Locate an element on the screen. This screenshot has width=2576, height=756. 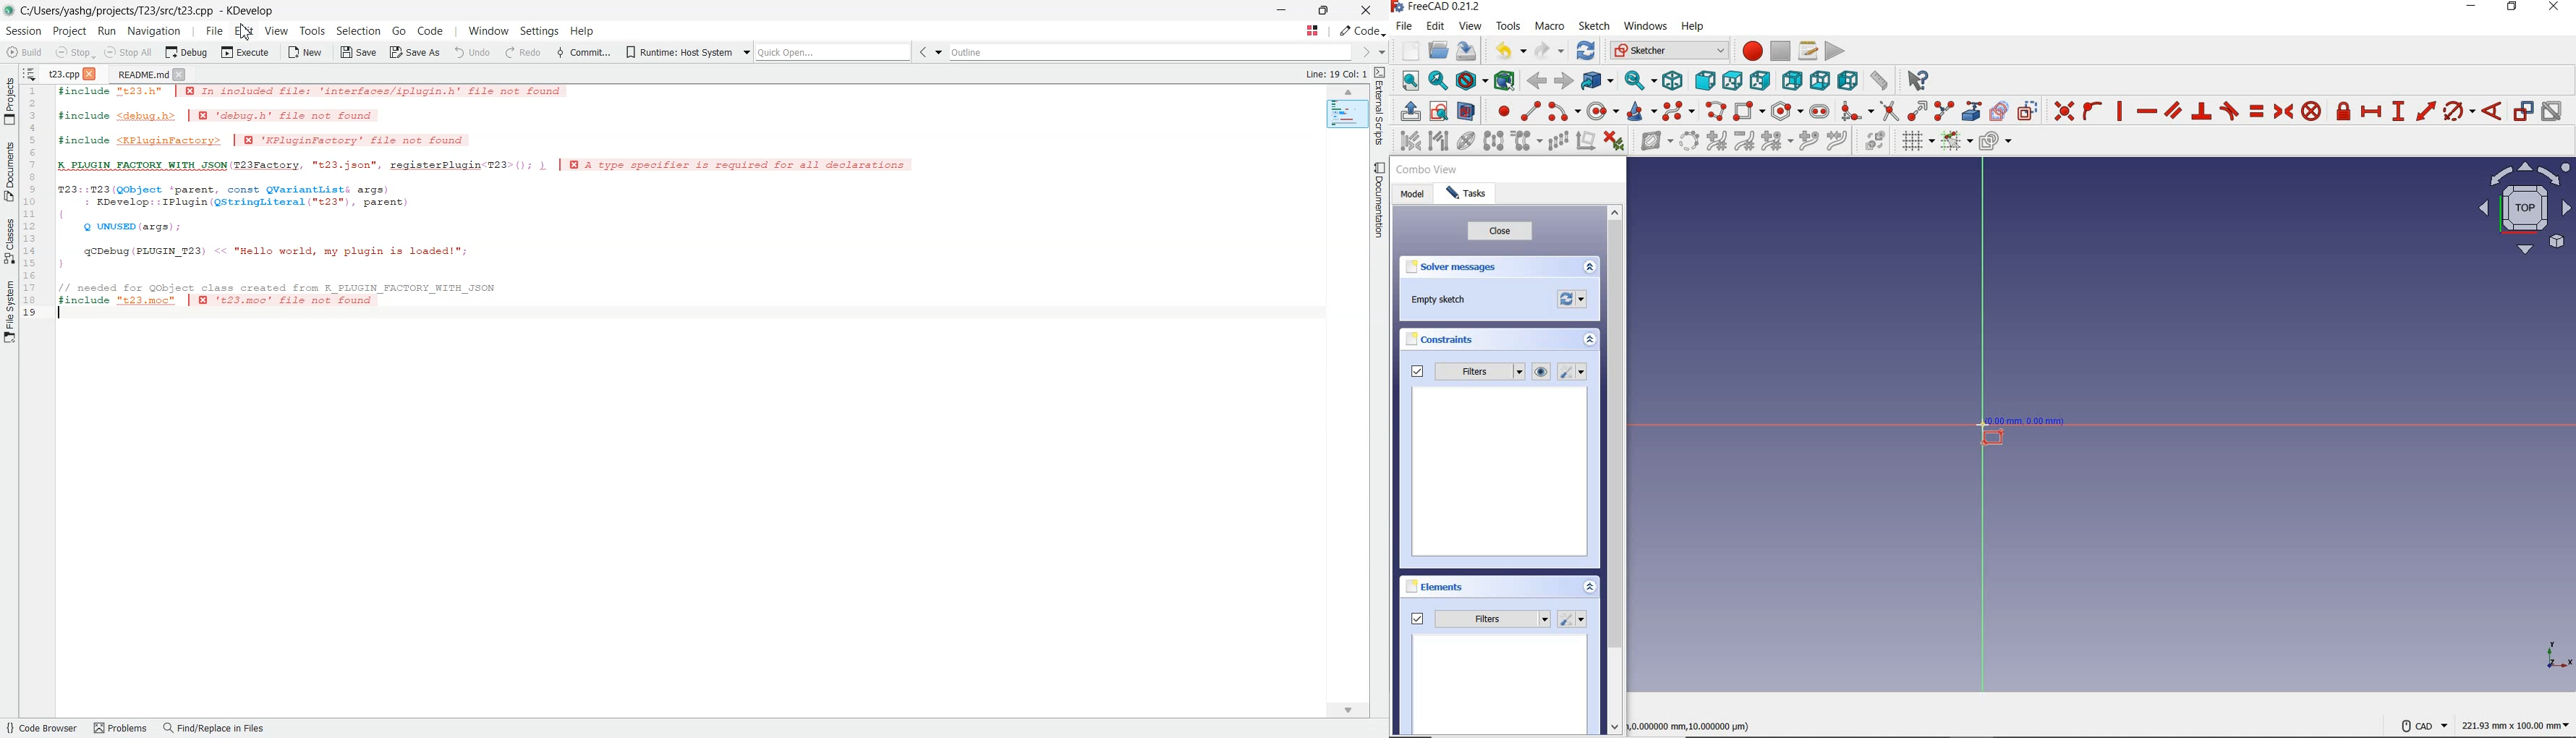
bounding box is located at coordinates (1502, 80).